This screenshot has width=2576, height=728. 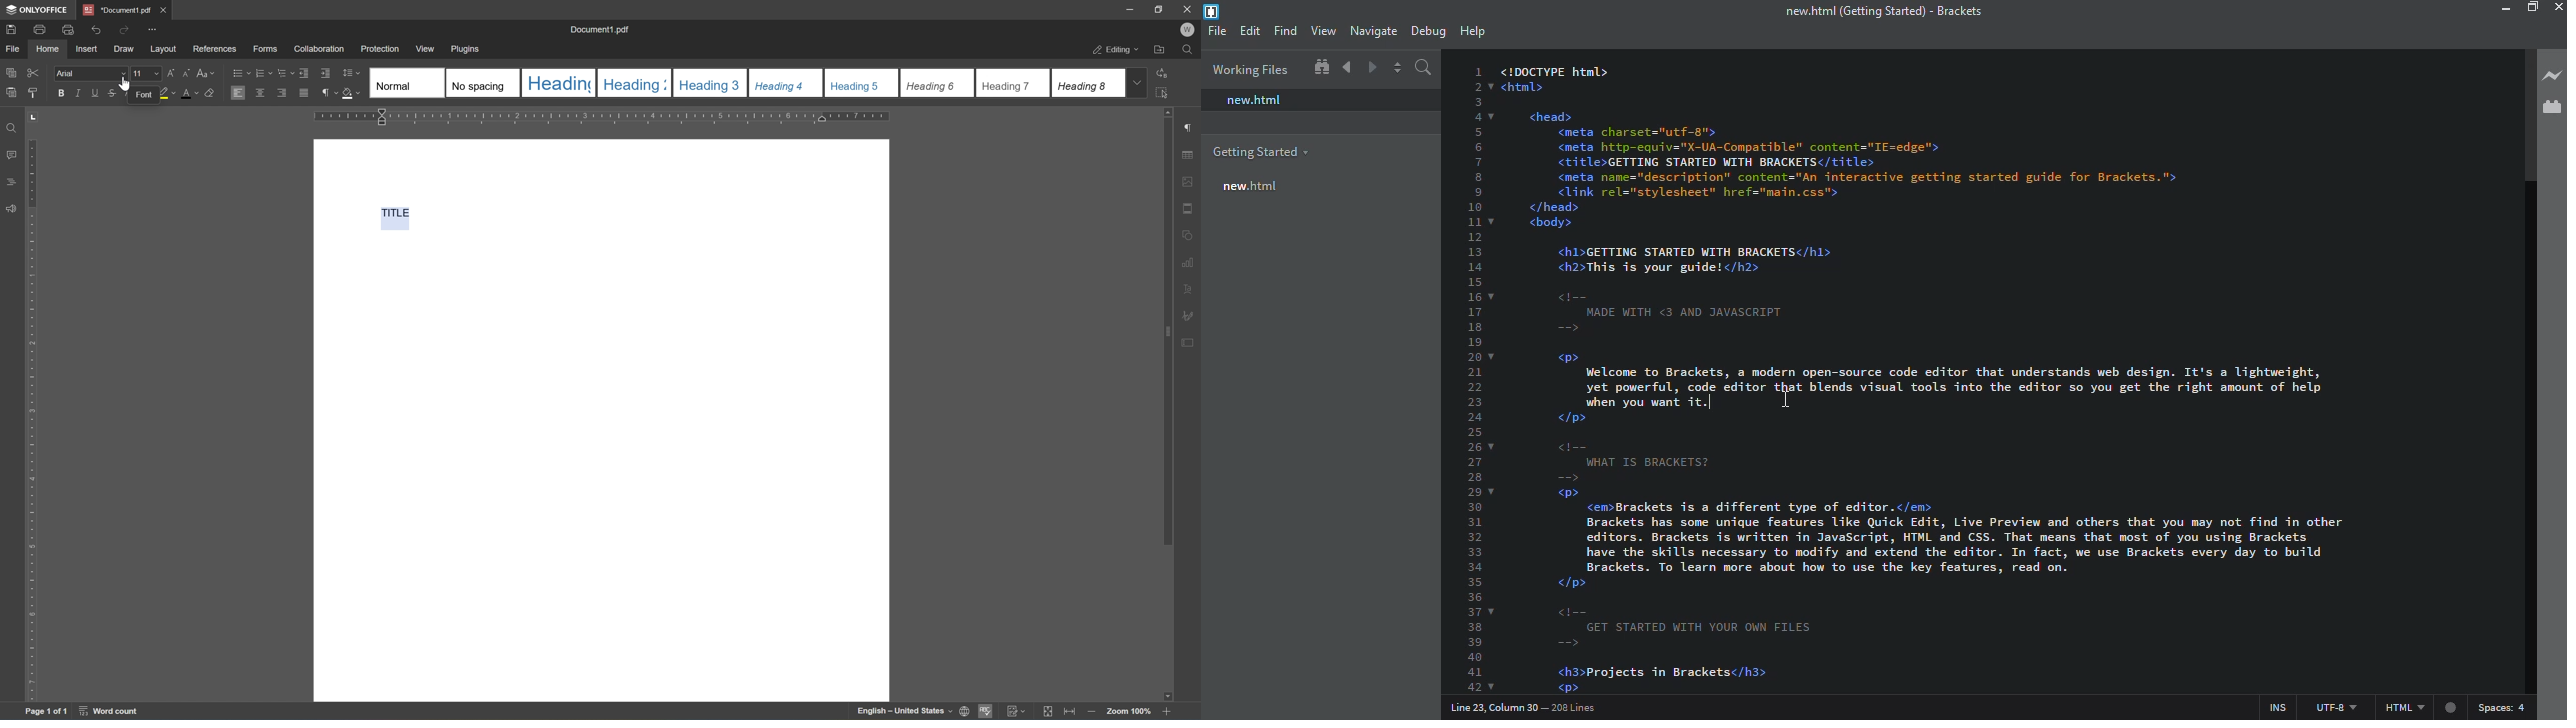 I want to click on w, so click(x=1189, y=29).